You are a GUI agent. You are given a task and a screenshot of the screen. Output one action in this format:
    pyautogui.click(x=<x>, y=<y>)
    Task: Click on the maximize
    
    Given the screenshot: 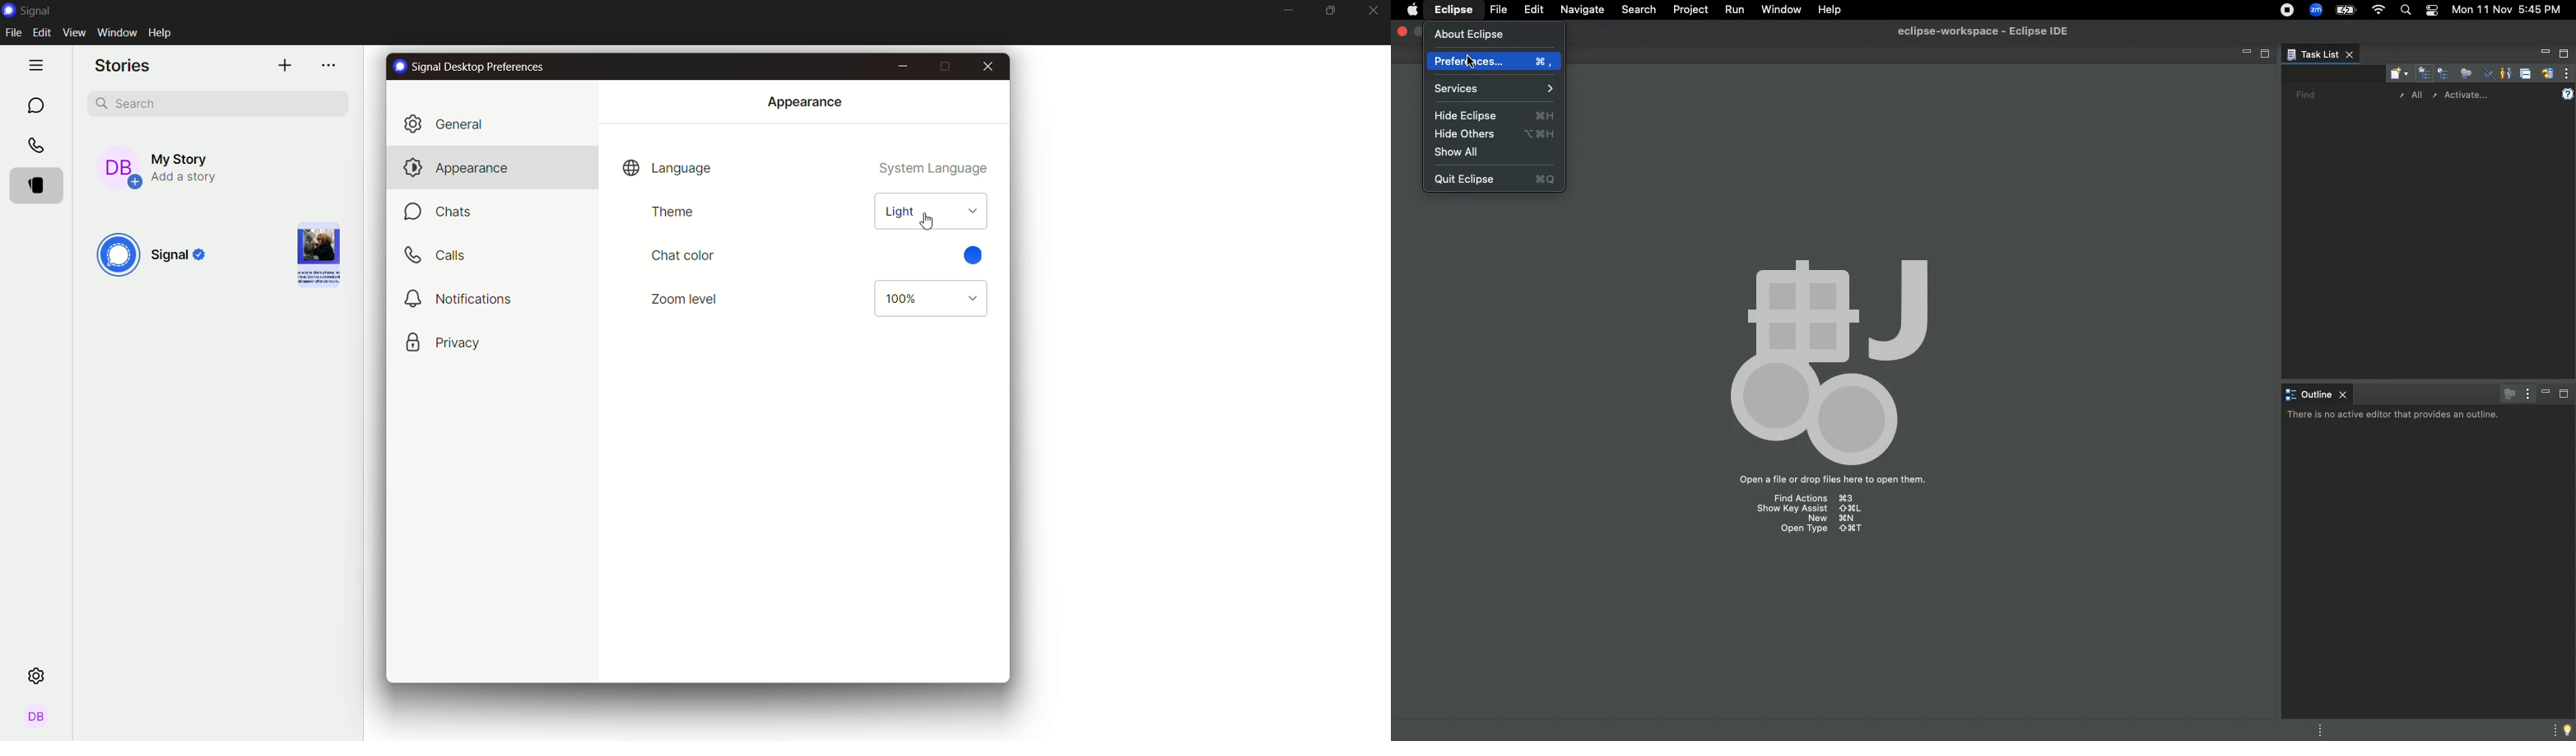 What is the action you would take?
    pyautogui.click(x=944, y=67)
    